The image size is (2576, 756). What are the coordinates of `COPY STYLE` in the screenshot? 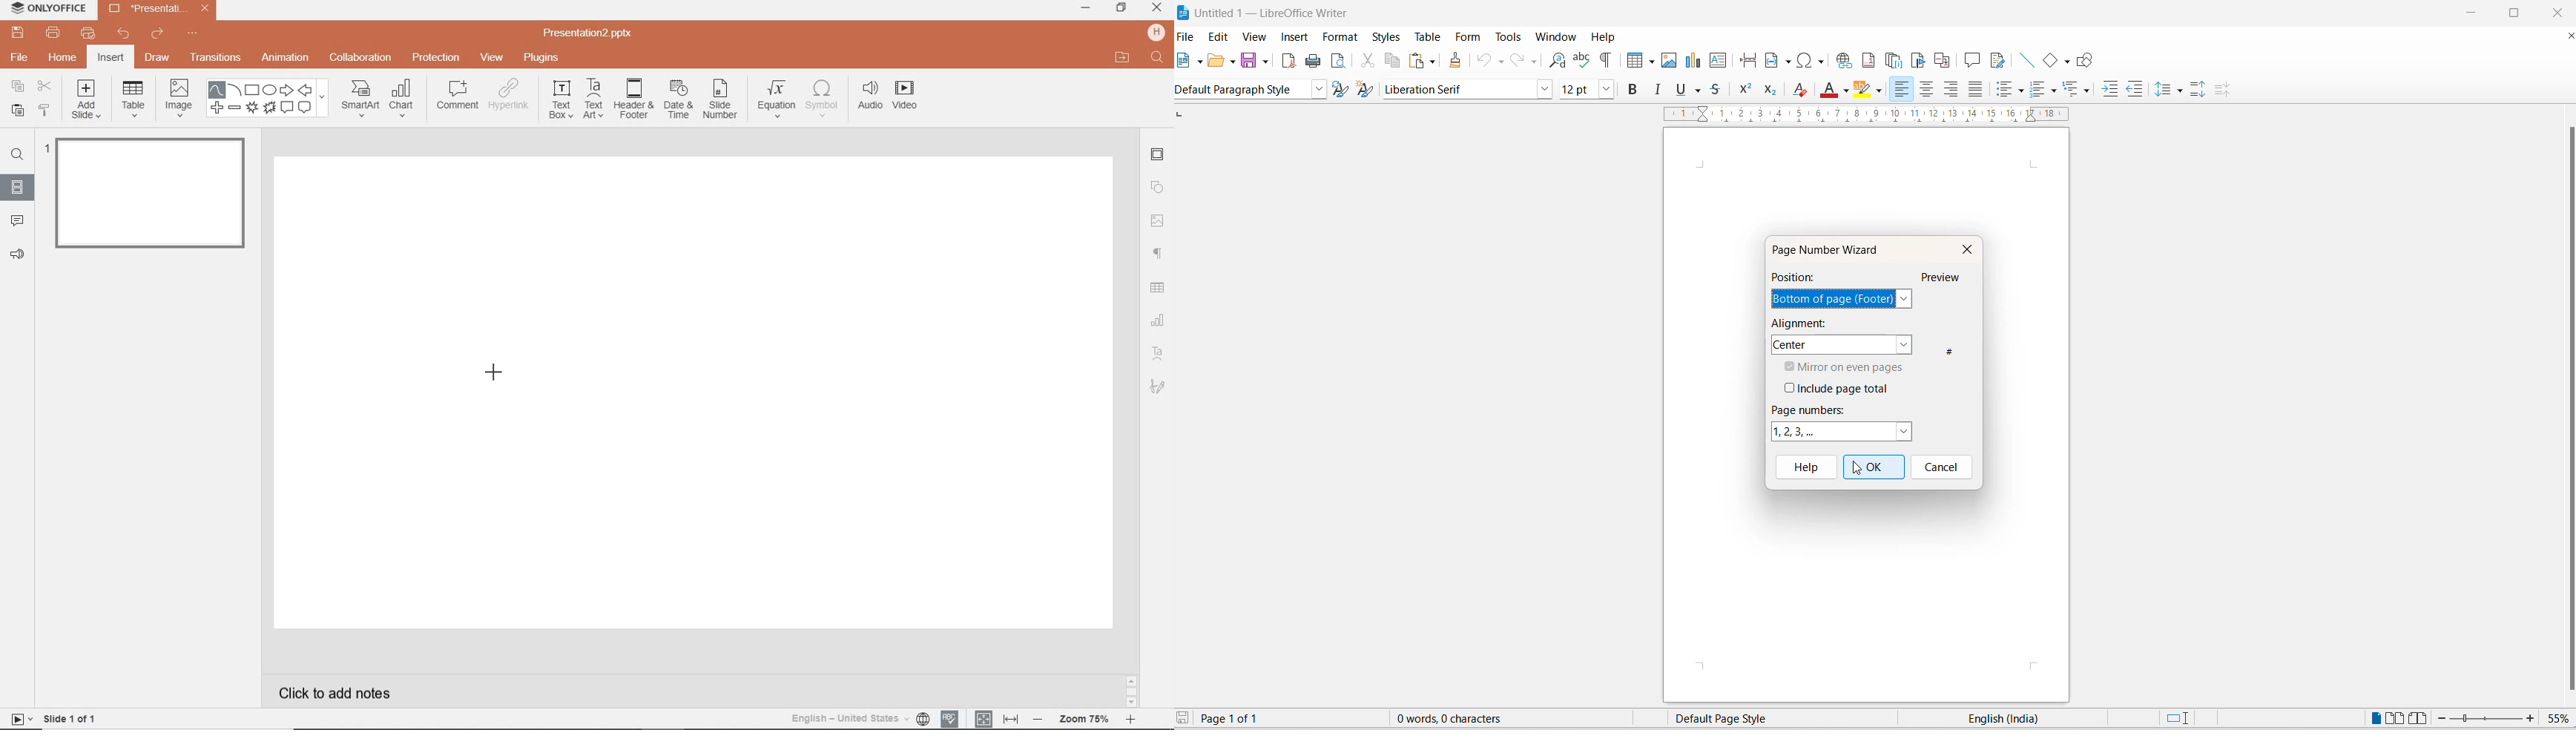 It's located at (43, 110).